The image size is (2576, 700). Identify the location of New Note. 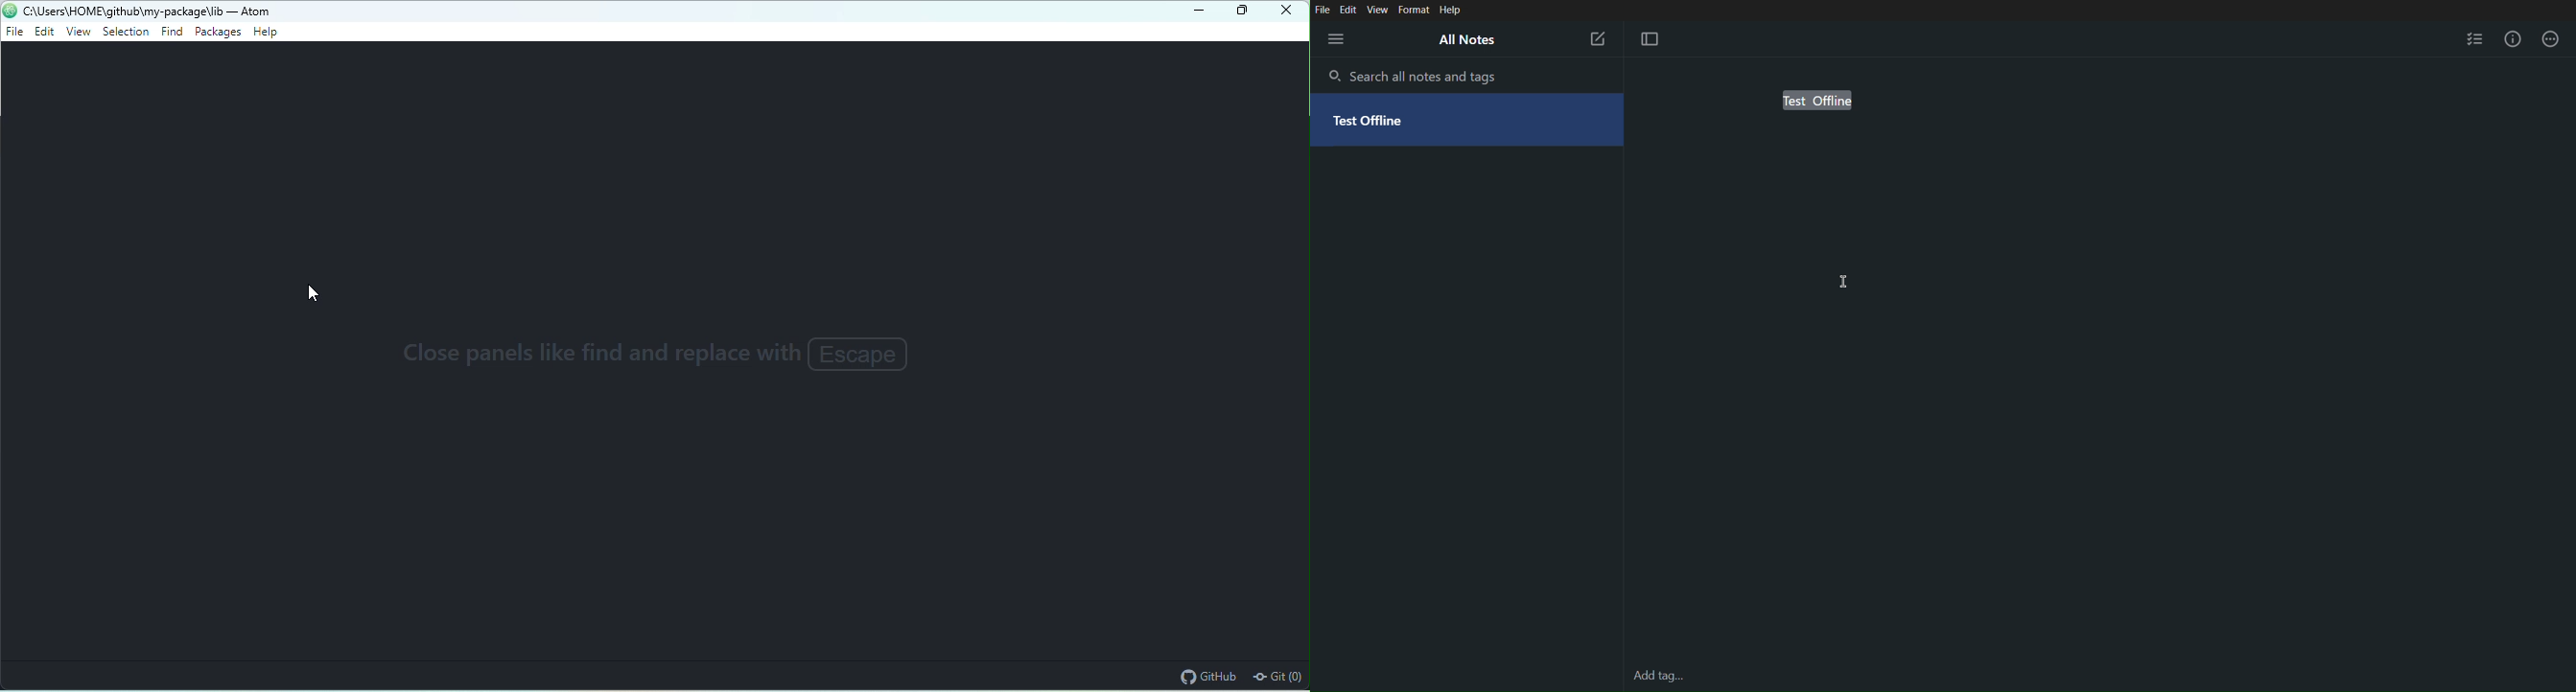
(1598, 38).